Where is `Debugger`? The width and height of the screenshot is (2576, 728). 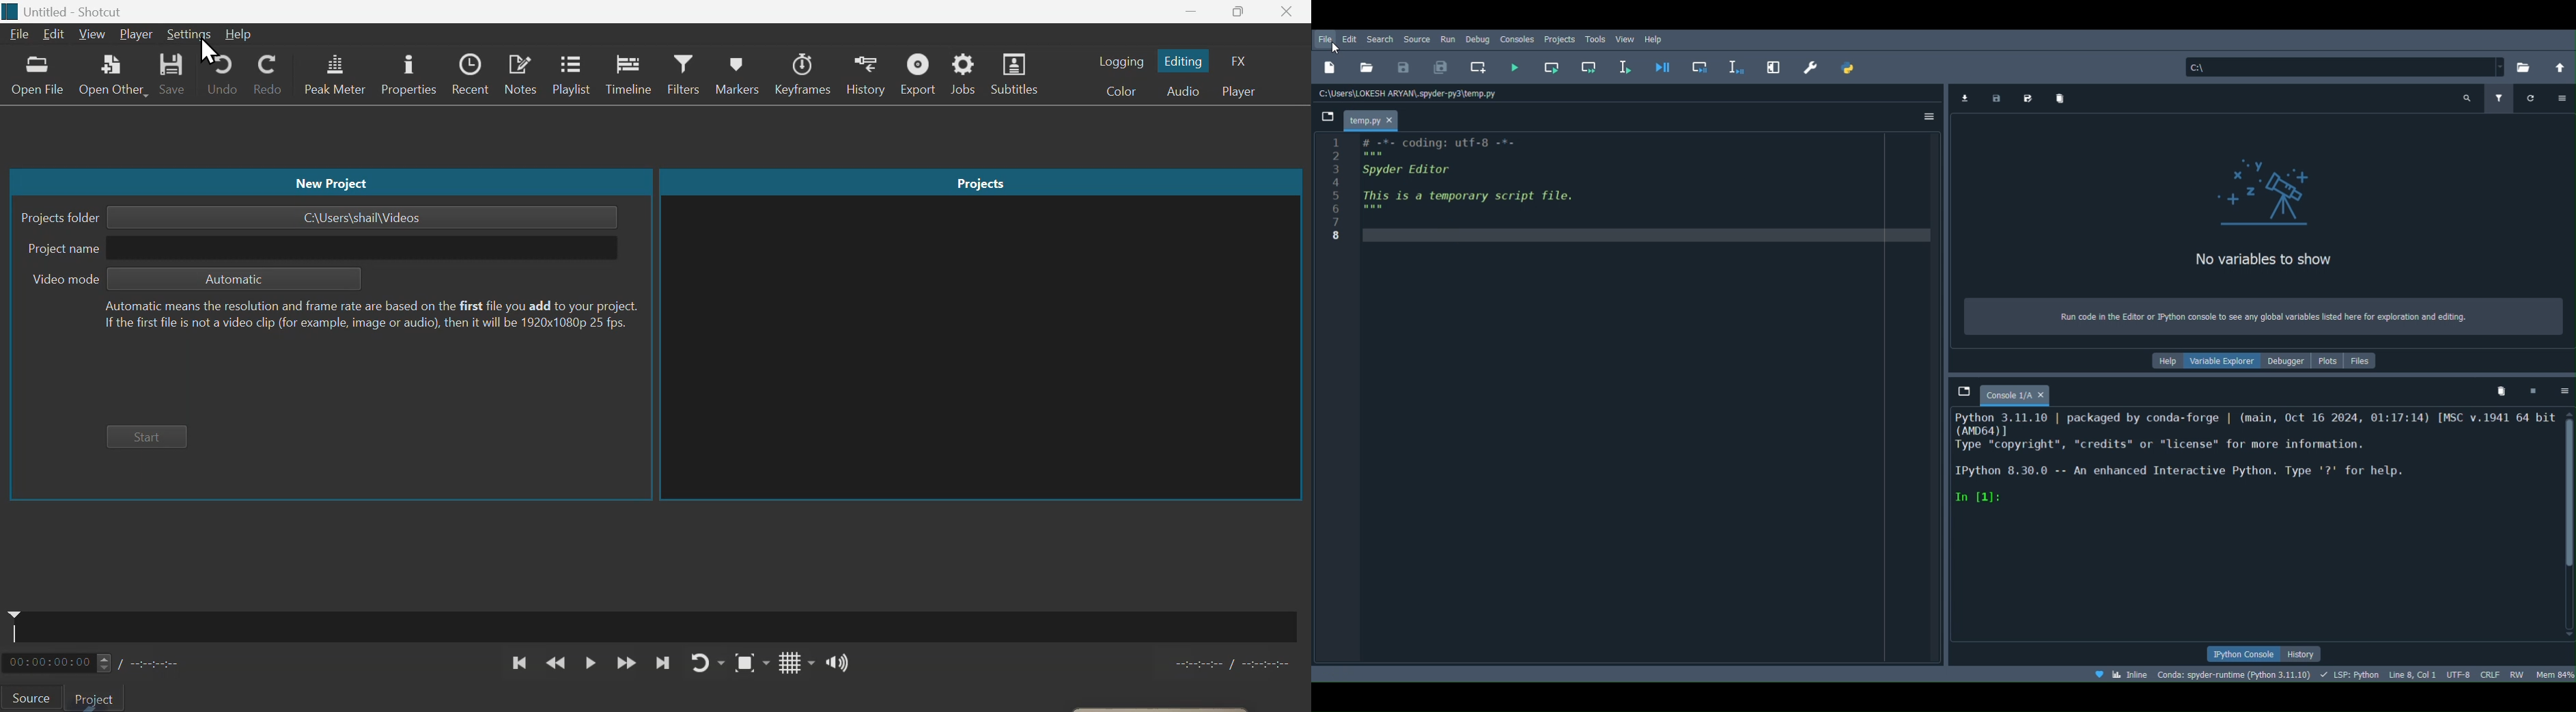
Debugger is located at coordinates (2284, 363).